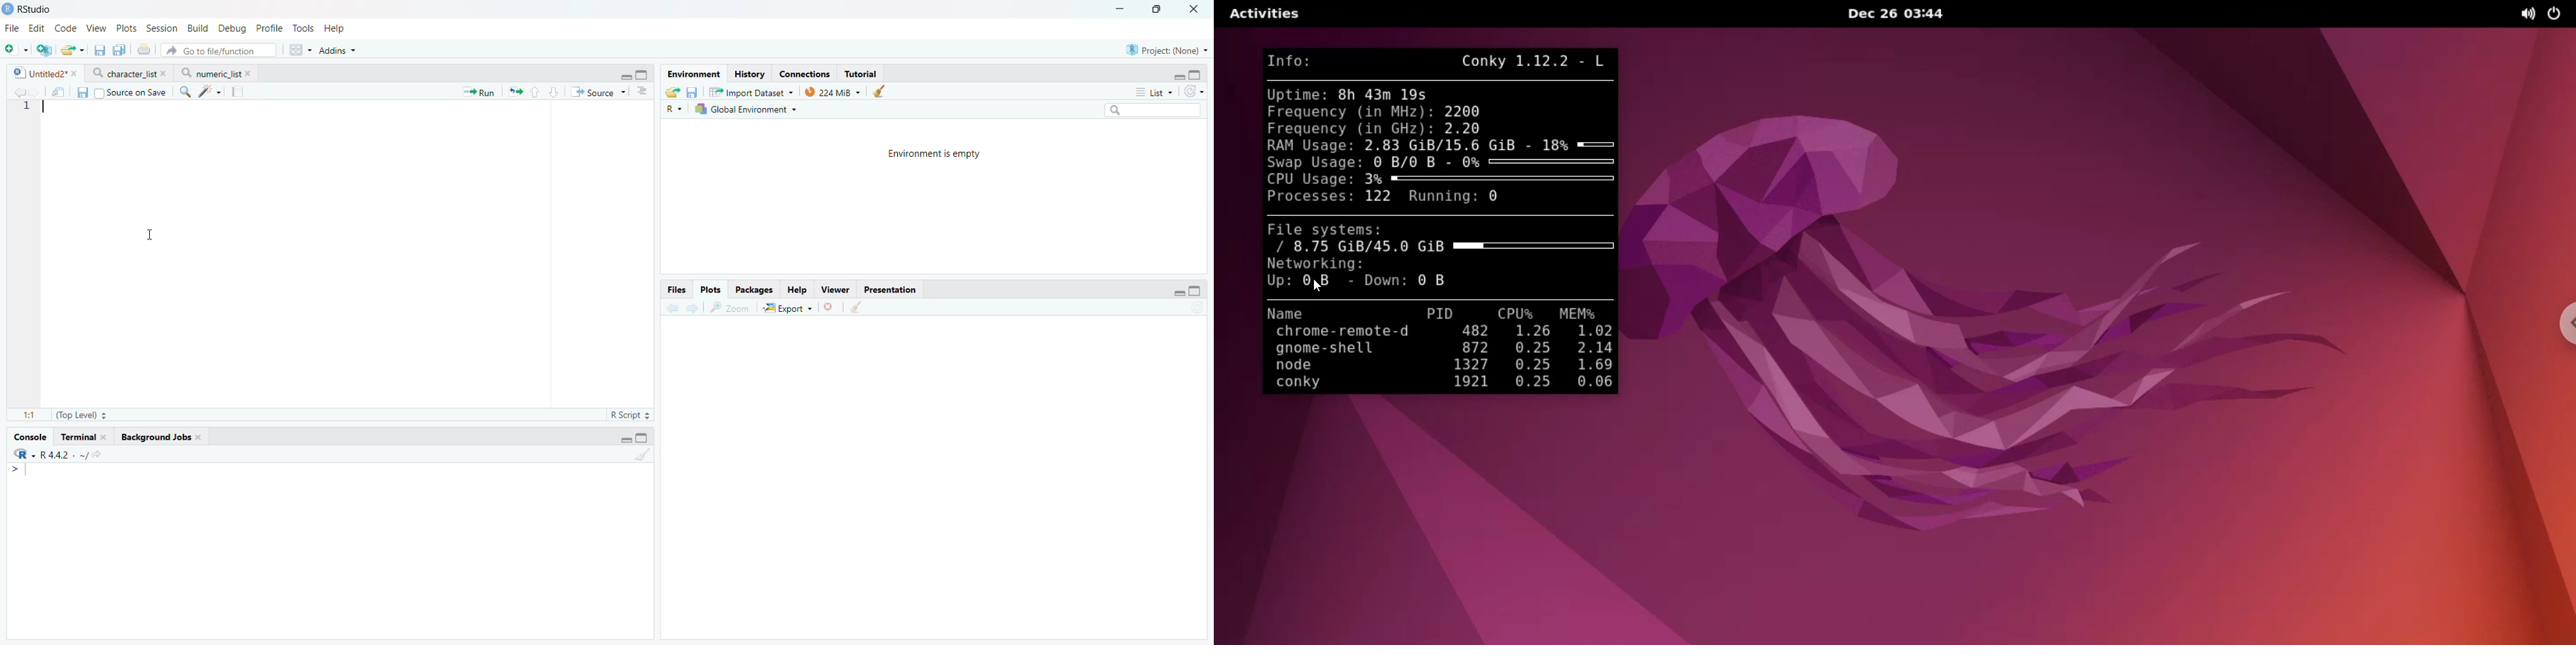  What do you see at coordinates (596, 92) in the screenshot?
I see `Source` at bounding box center [596, 92].